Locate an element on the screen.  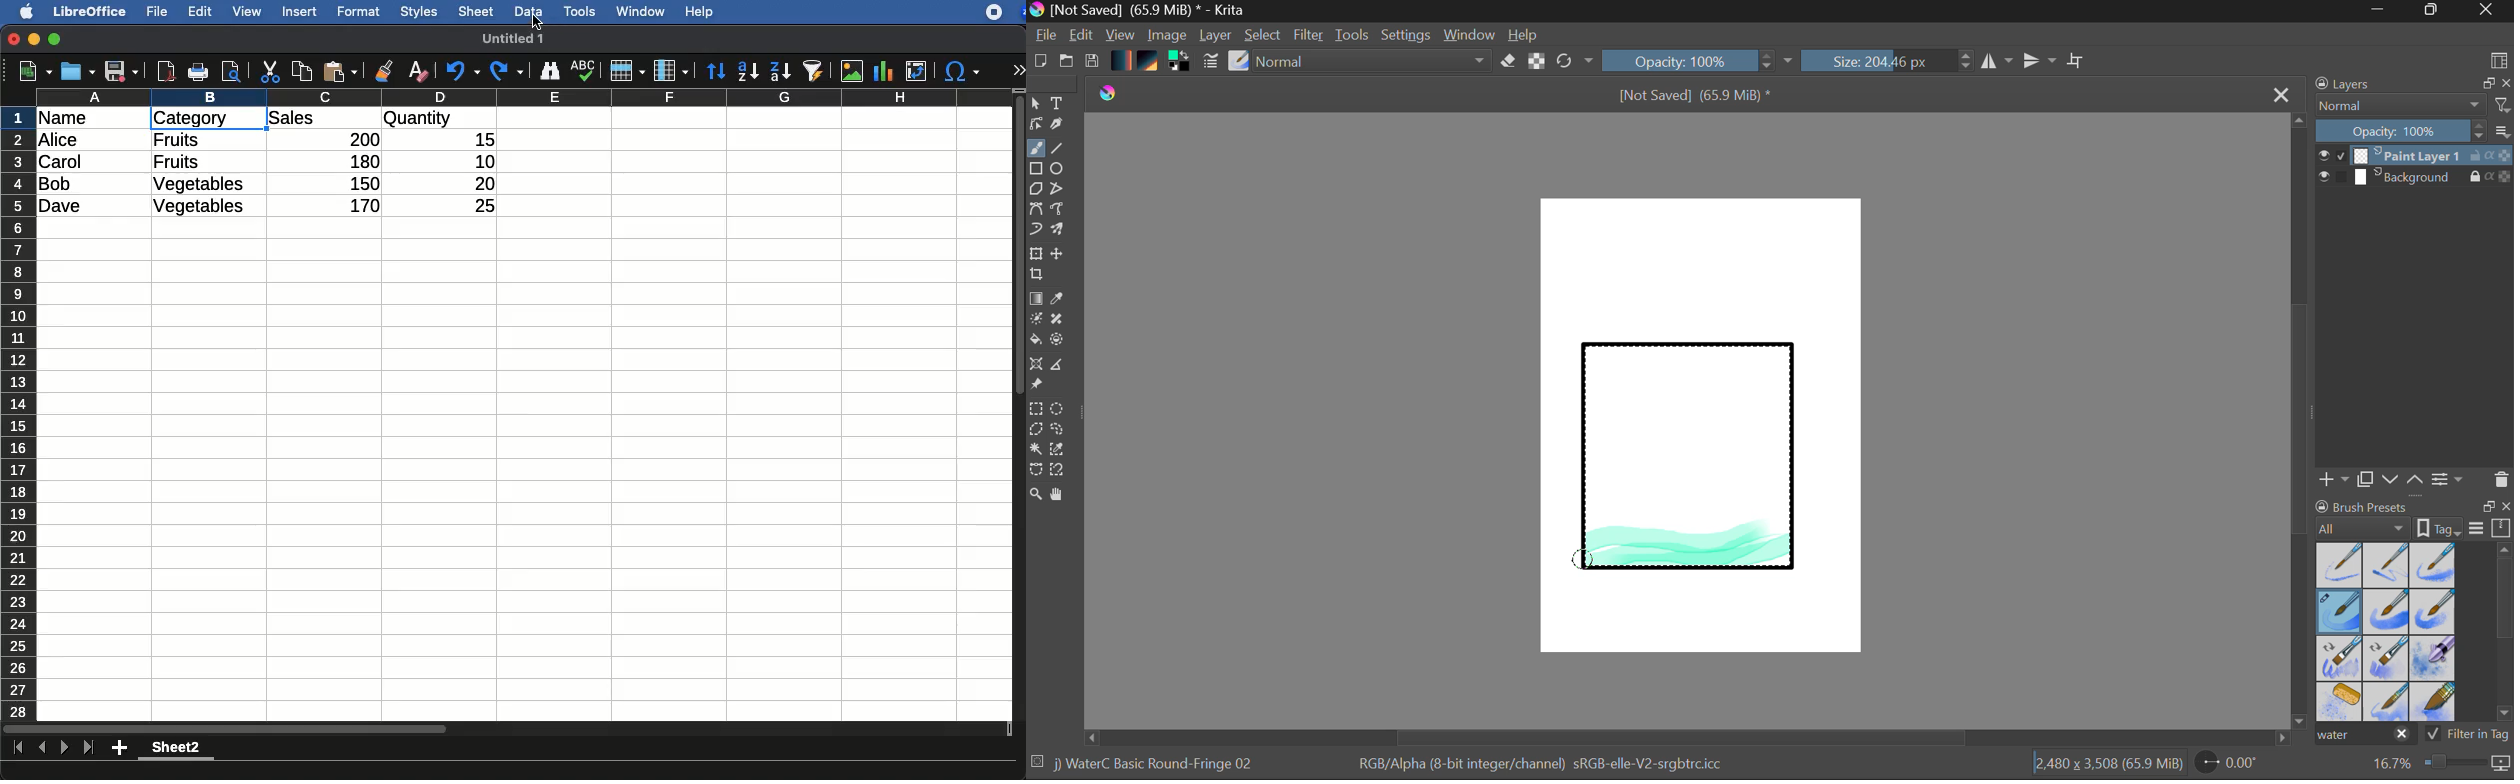
Water C - Decay Tilt is located at coordinates (2387, 657).